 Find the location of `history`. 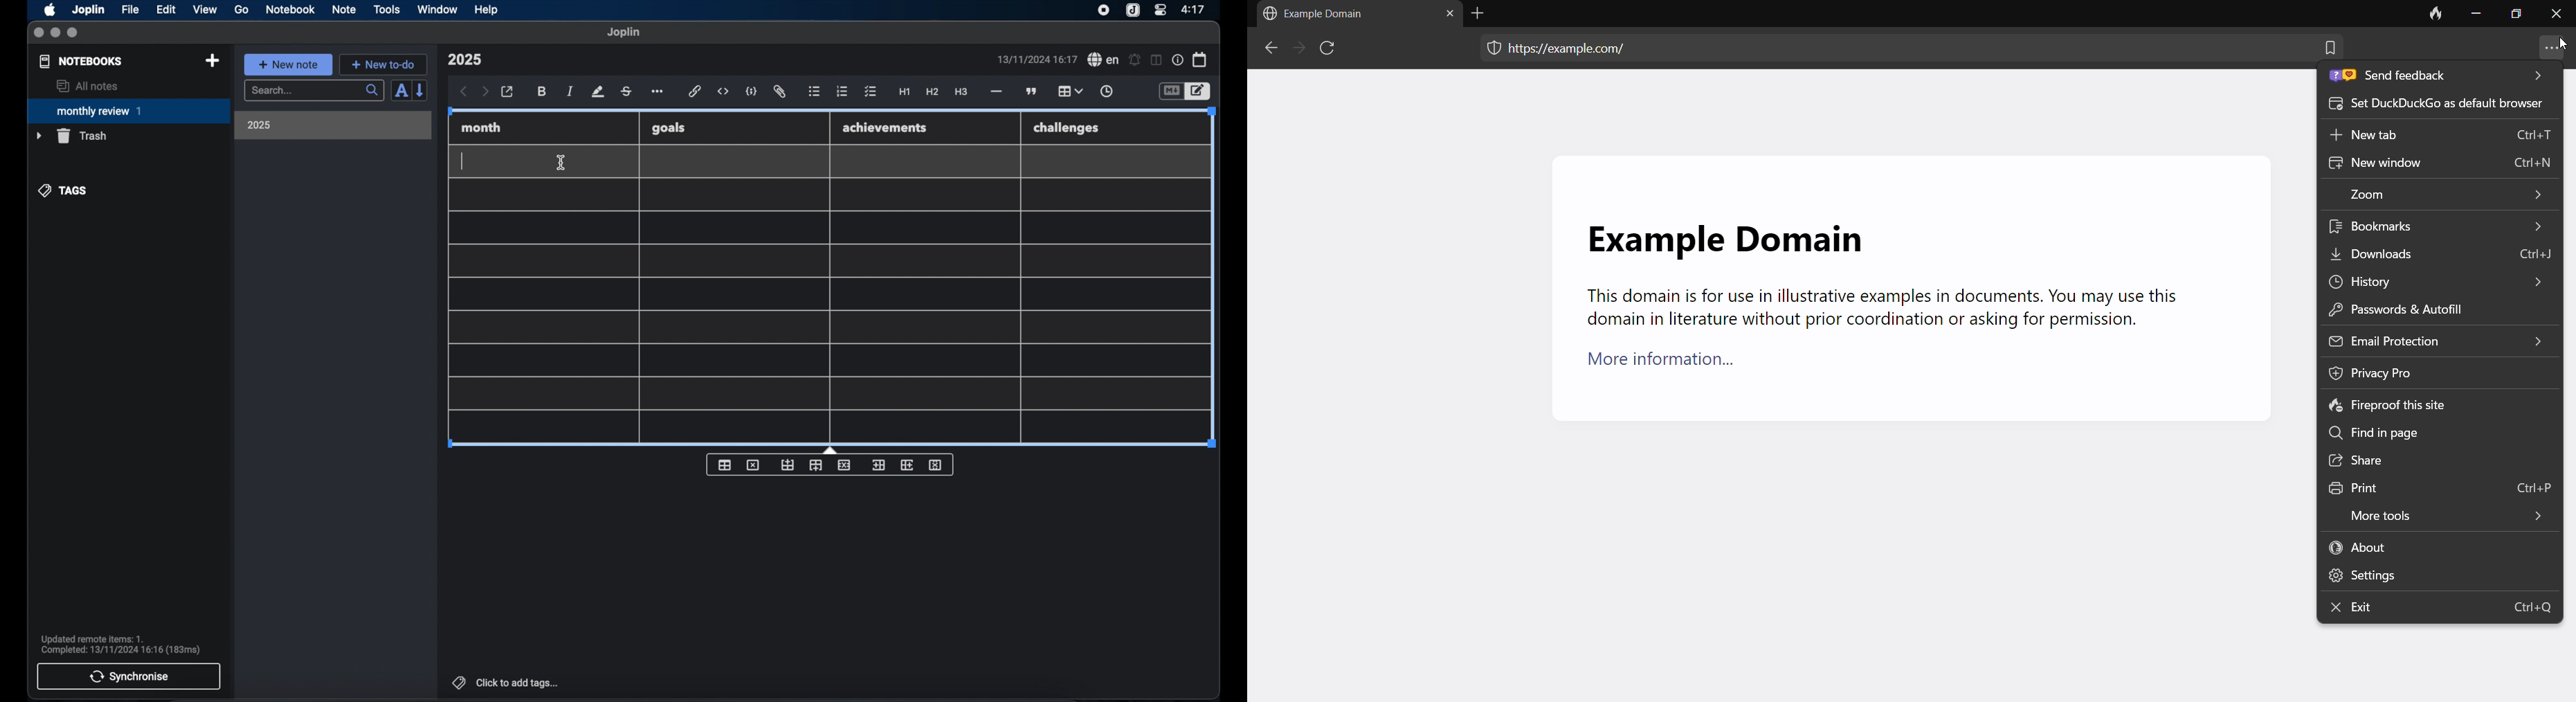

history is located at coordinates (2432, 280).